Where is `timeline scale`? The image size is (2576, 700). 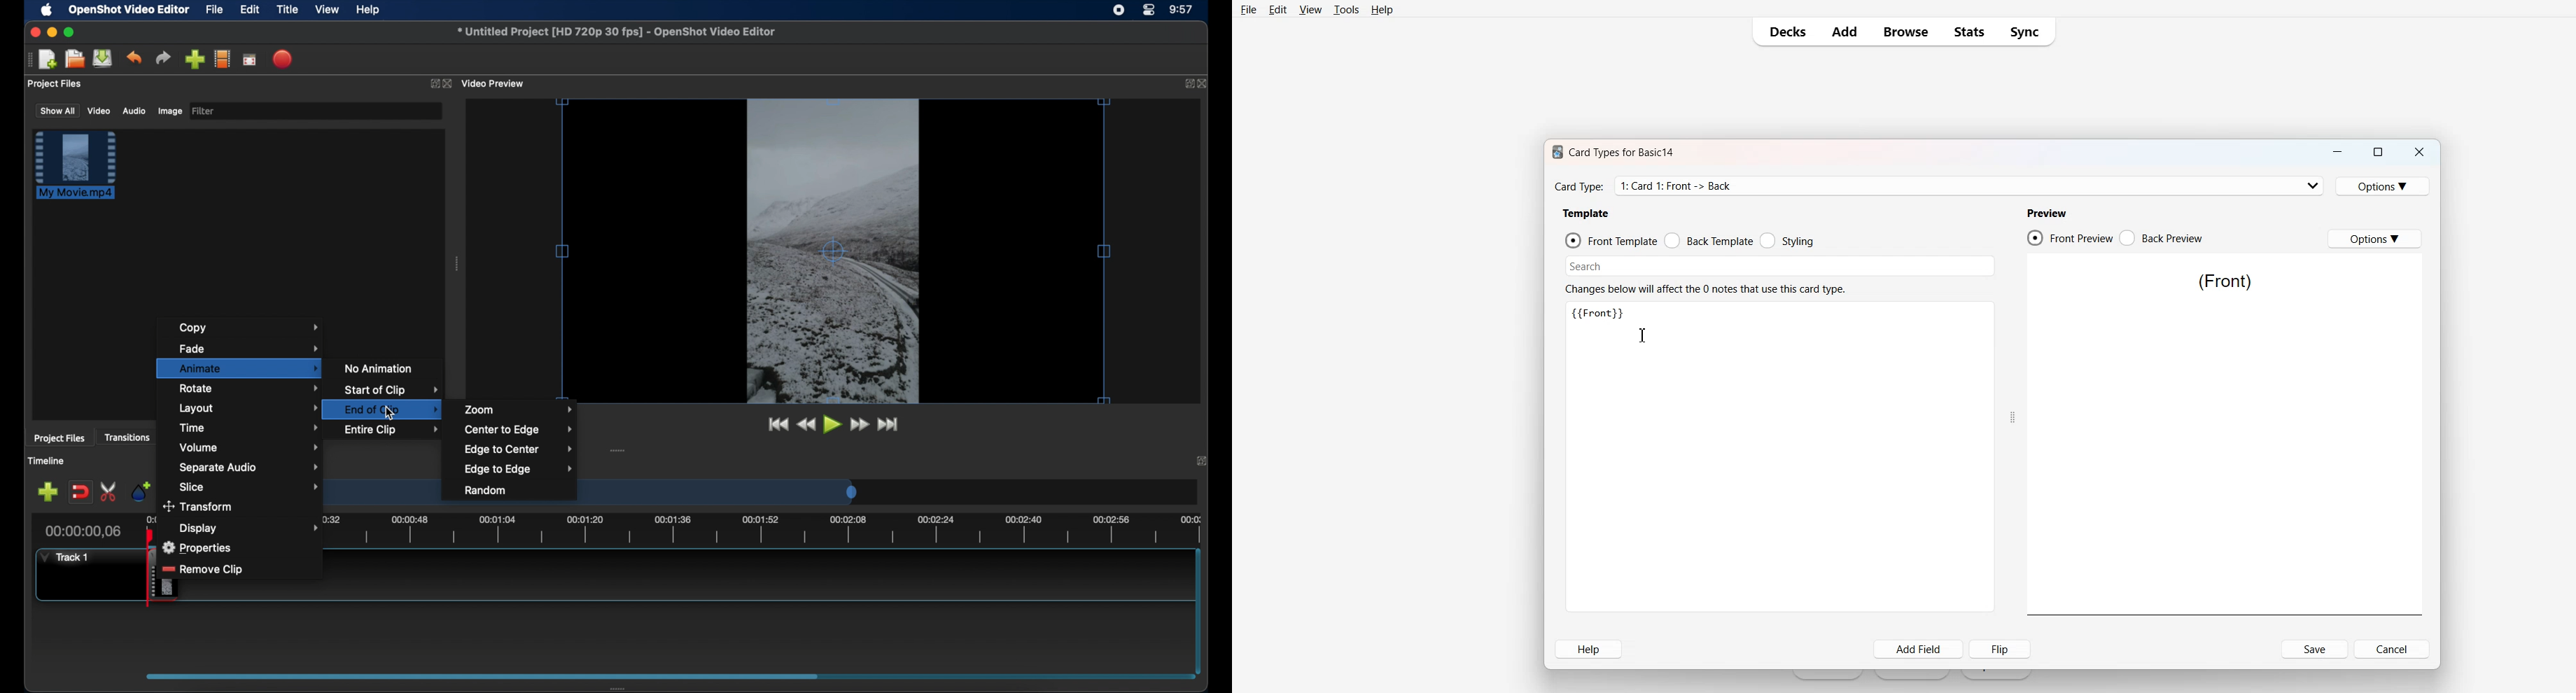 timeline scale is located at coordinates (760, 530).